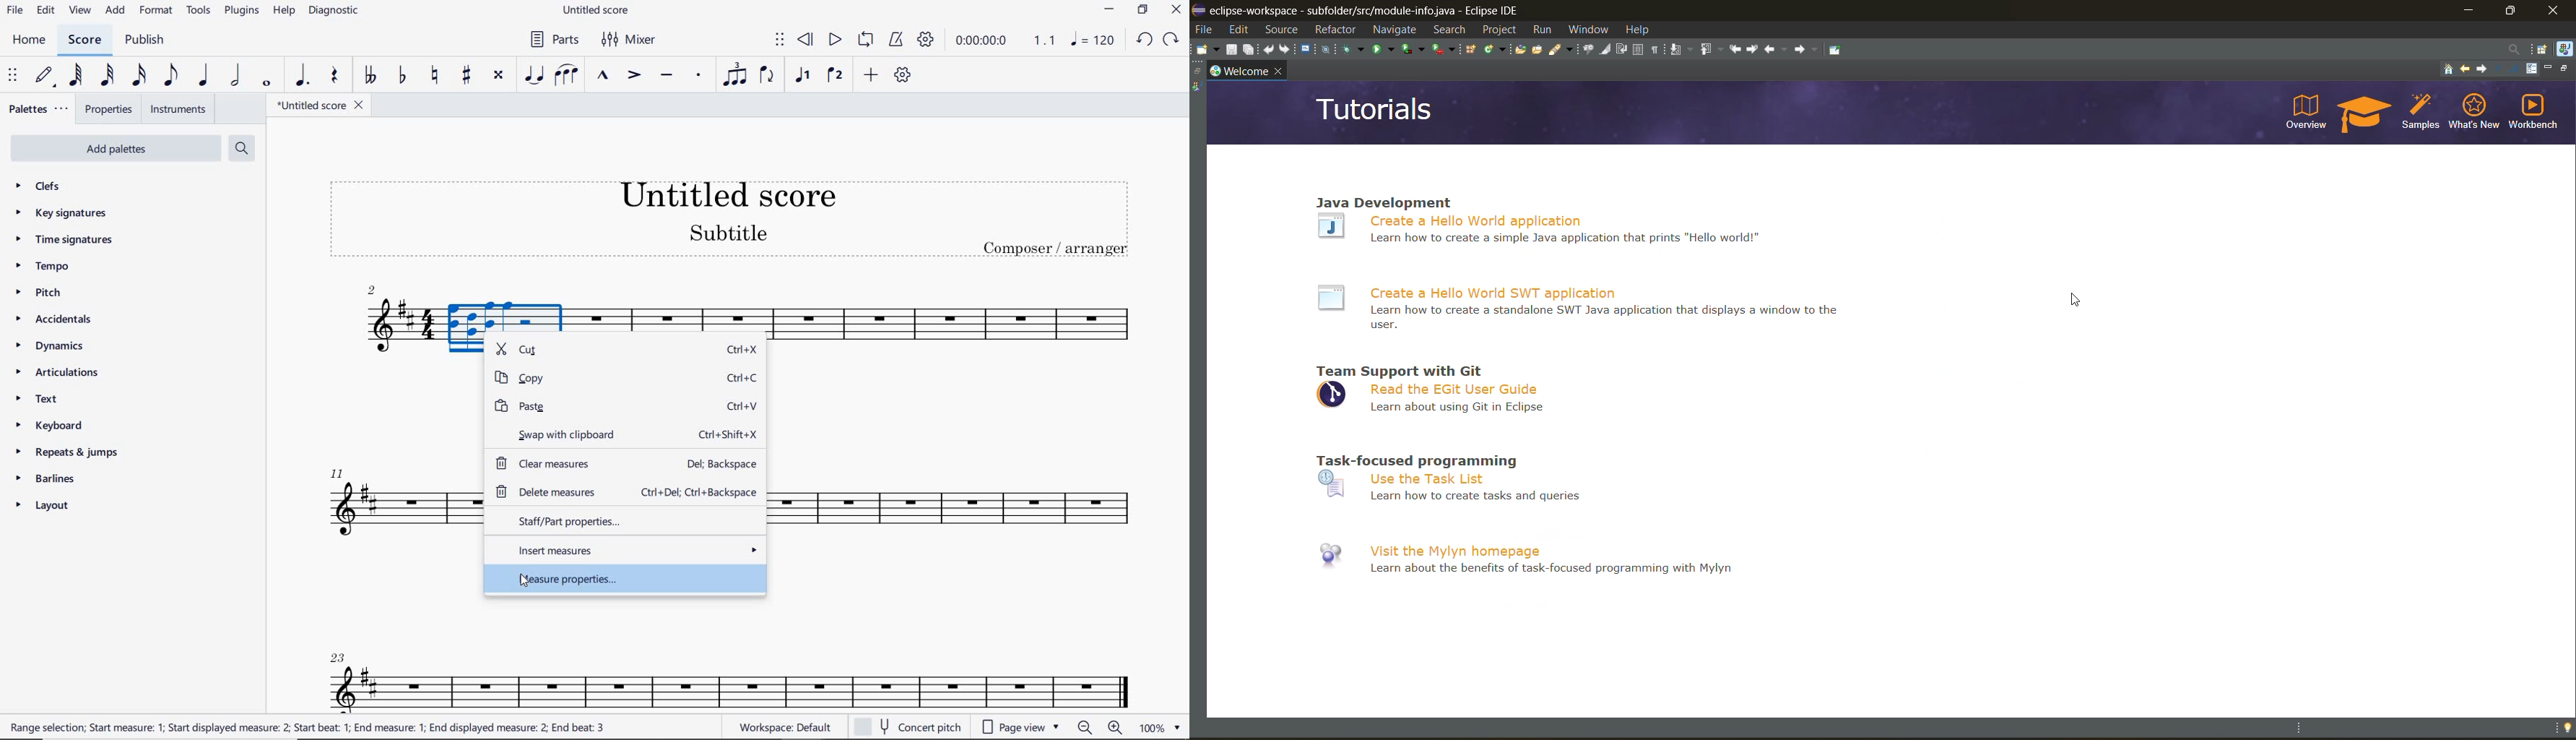 This screenshot has width=2576, height=756. I want to click on LOOP PLAYBACK, so click(866, 41).